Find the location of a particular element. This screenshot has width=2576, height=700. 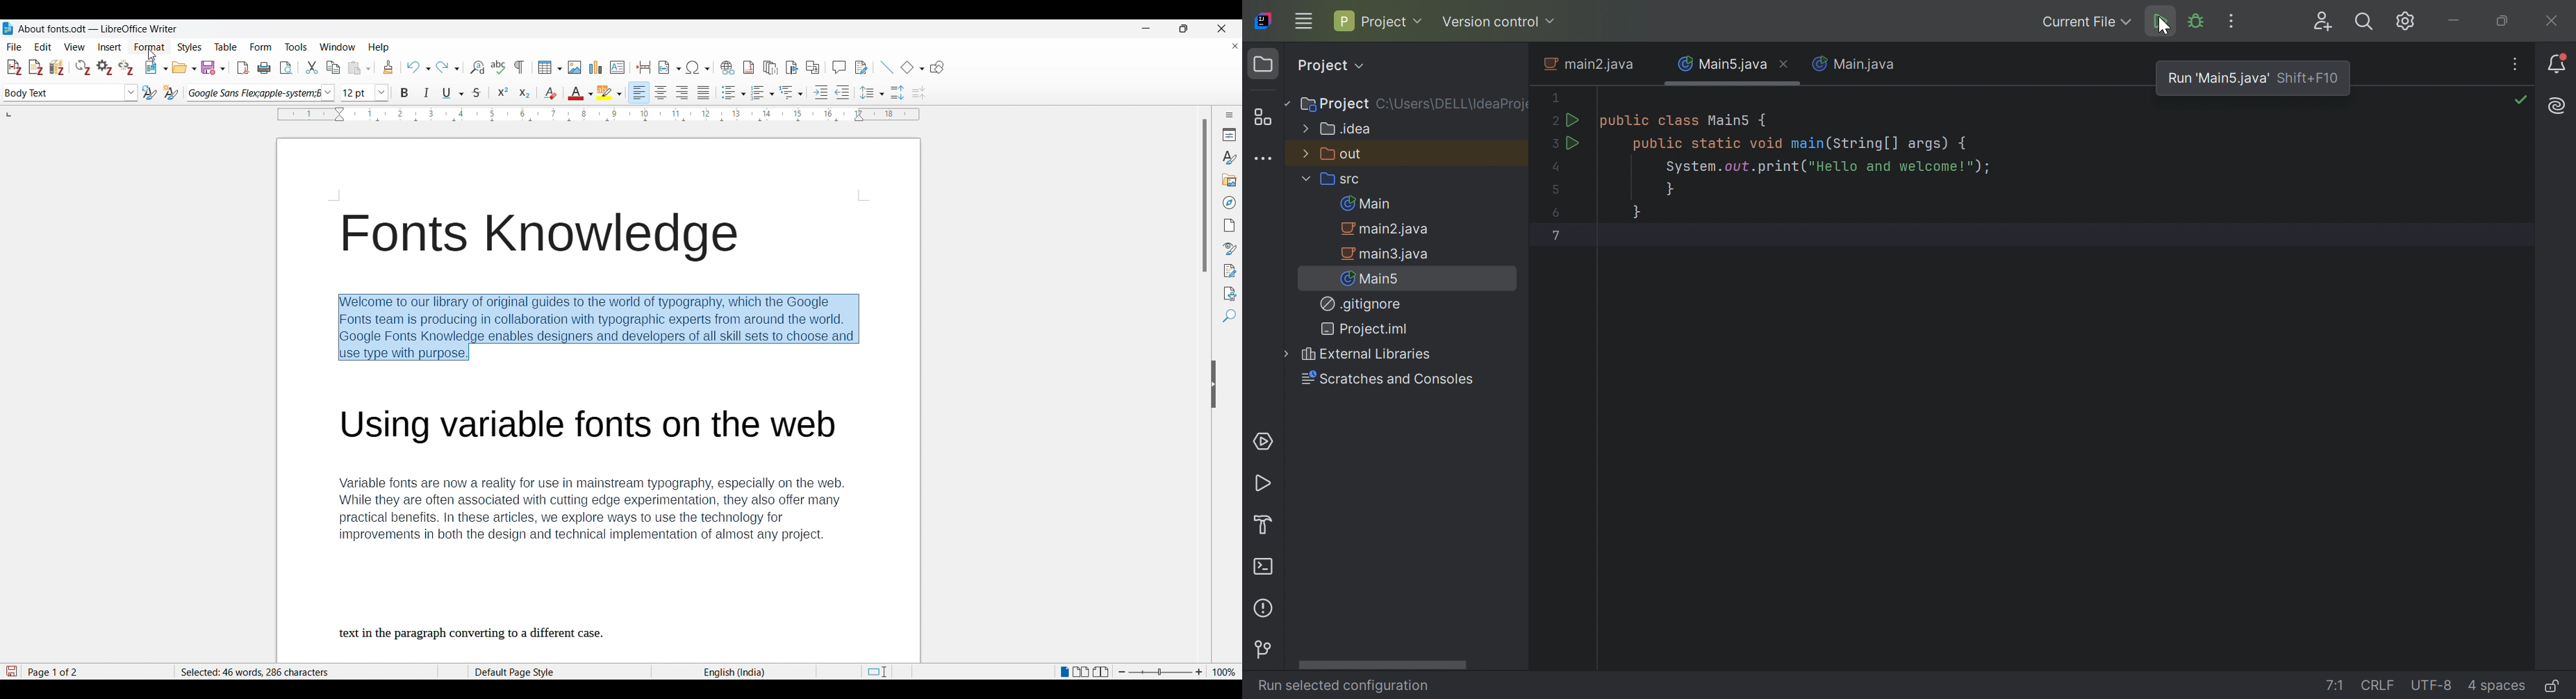

Project and software name is located at coordinates (98, 29).